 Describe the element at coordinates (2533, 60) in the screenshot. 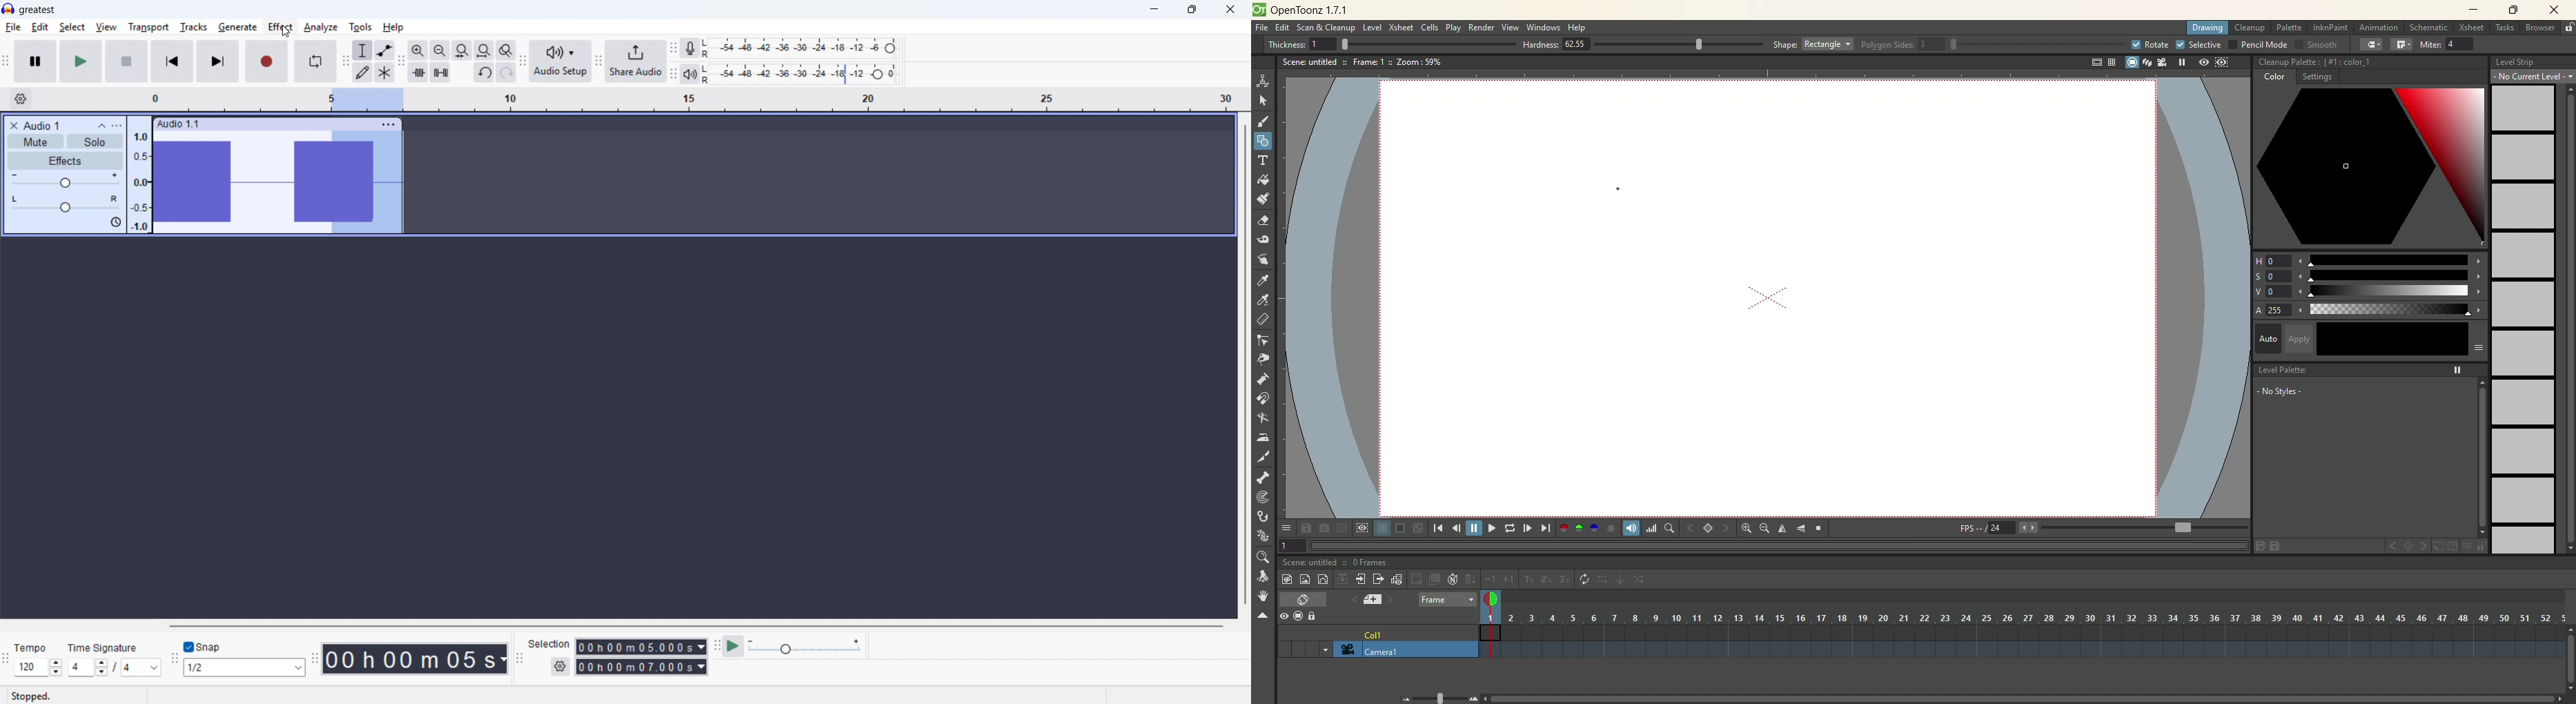

I see `level strip` at that location.